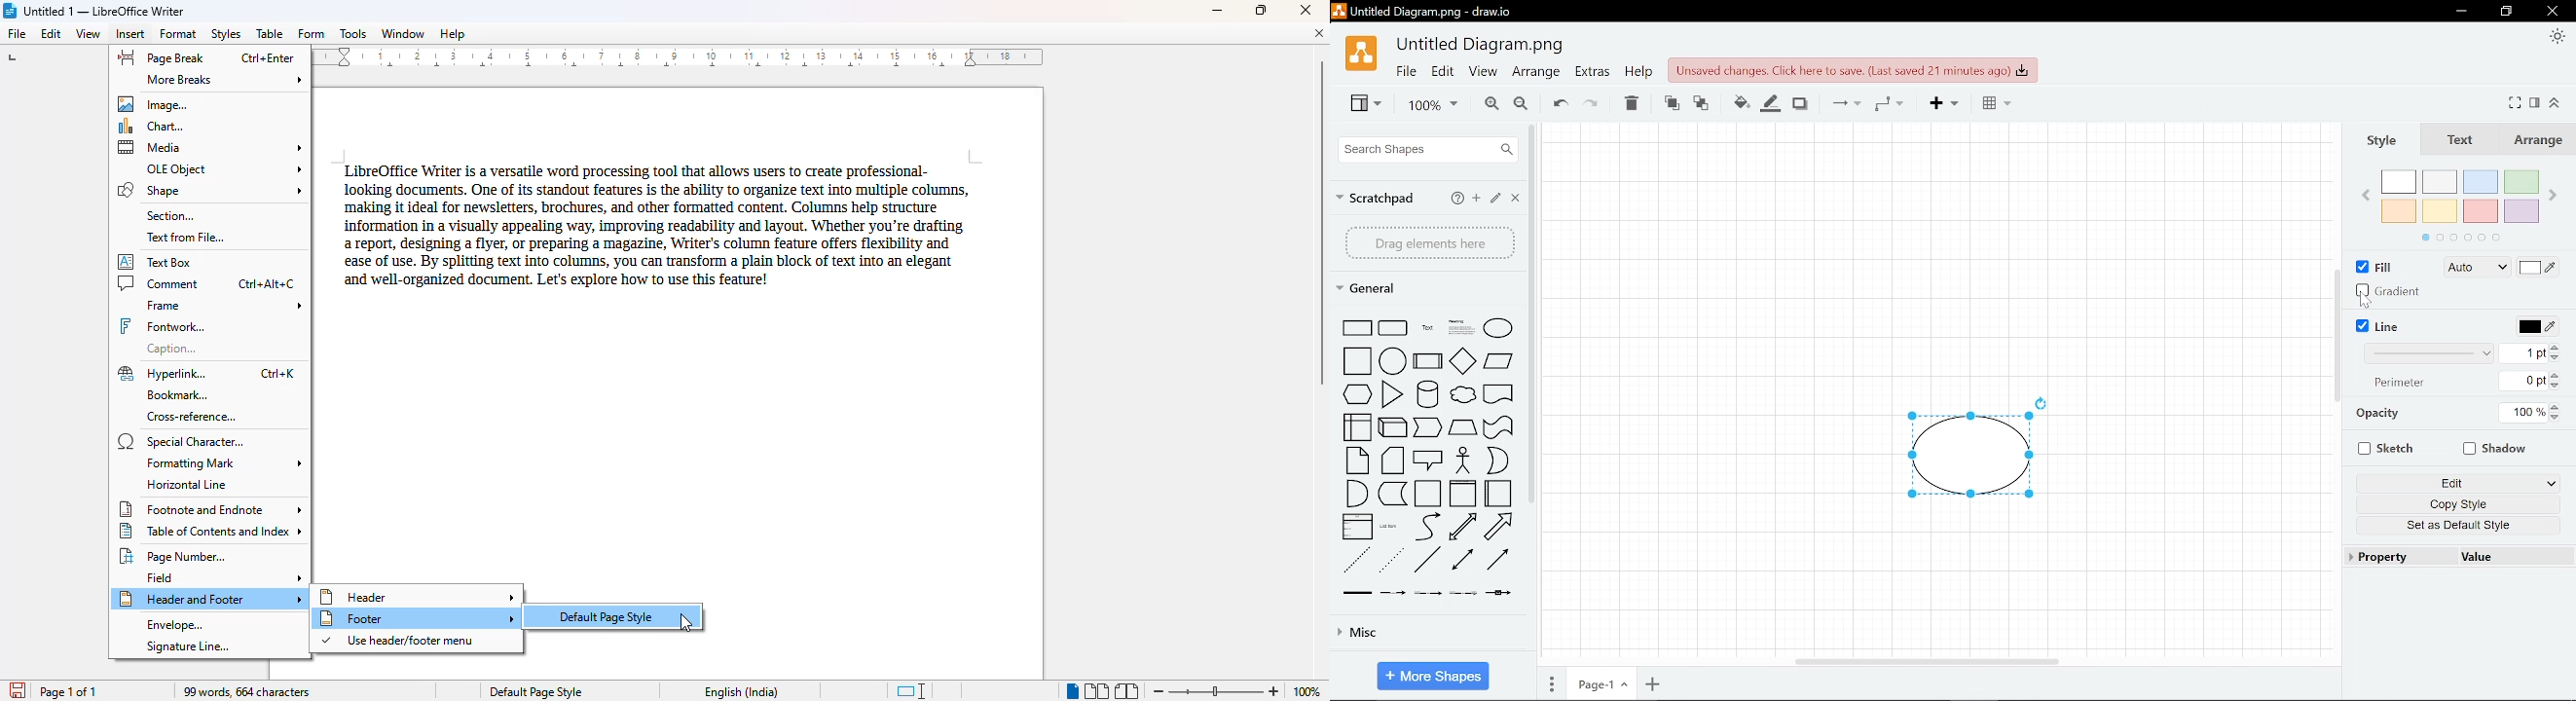  What do you see at coordinates (912, 691) in the screenshot?
I see `standard selection` at bounding box center [912, 691].